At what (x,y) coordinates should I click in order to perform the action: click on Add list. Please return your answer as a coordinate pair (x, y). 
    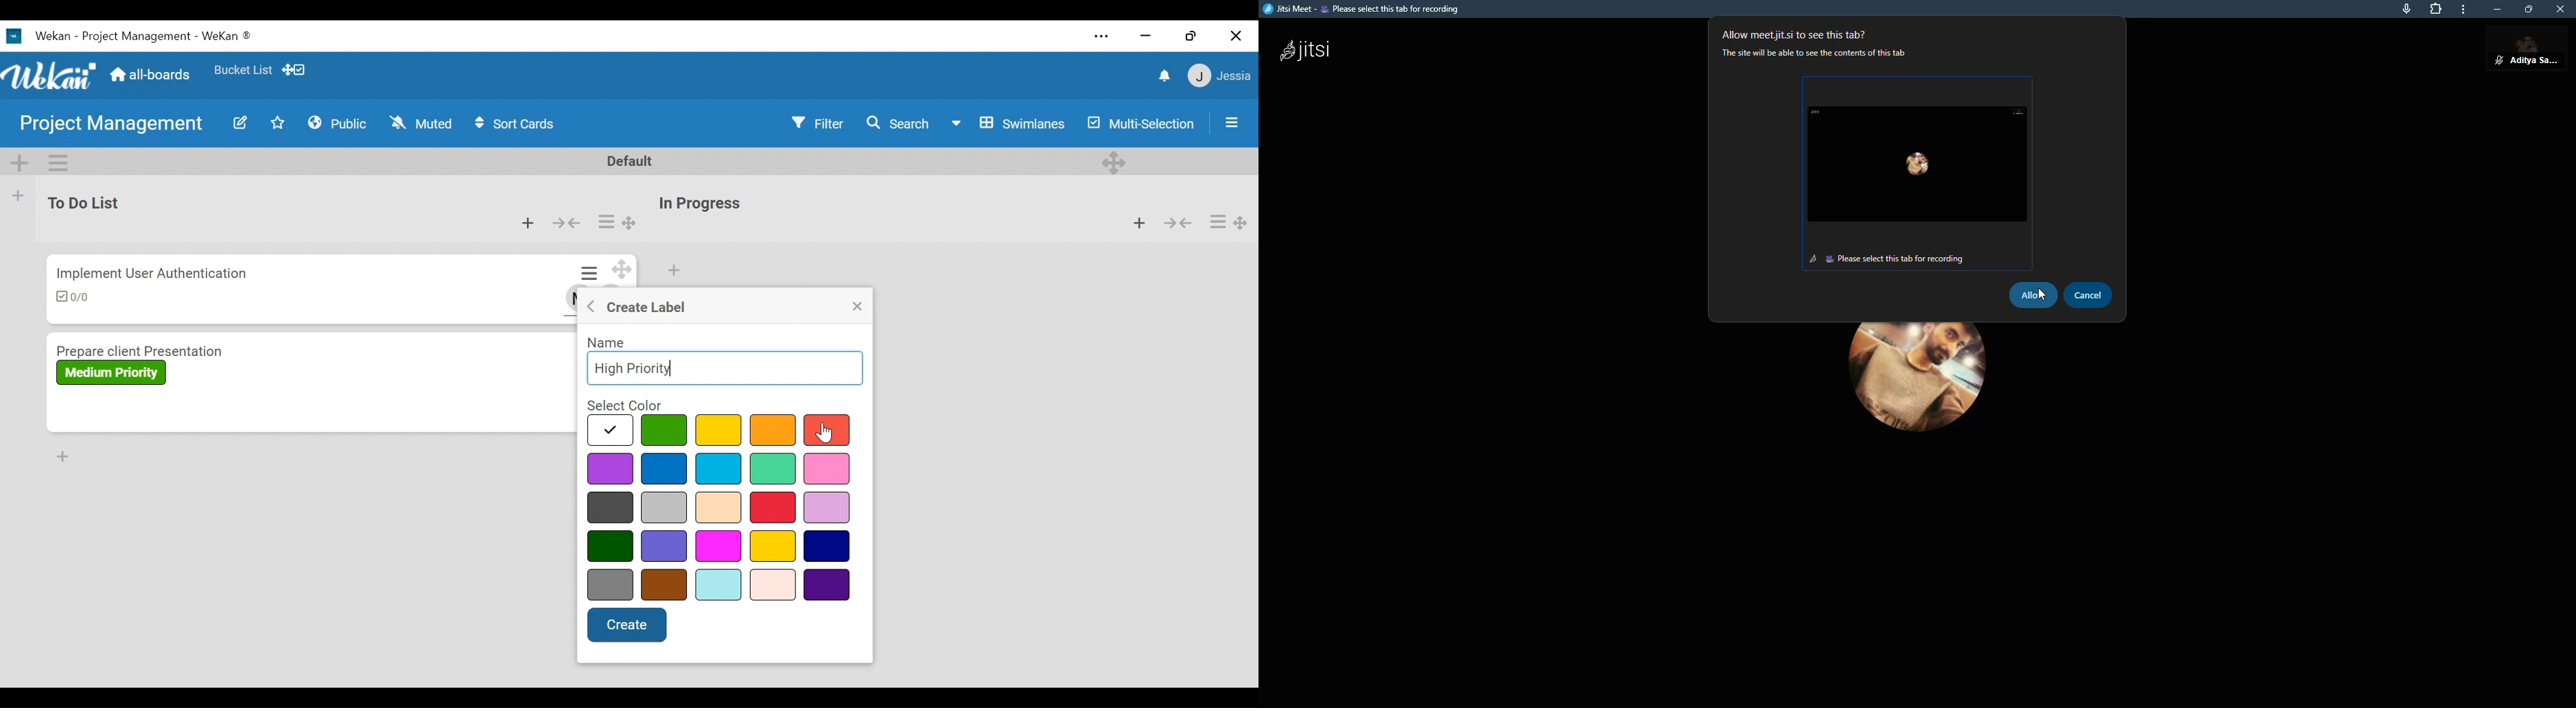
    Looking at the image, I should click on (18, 195).